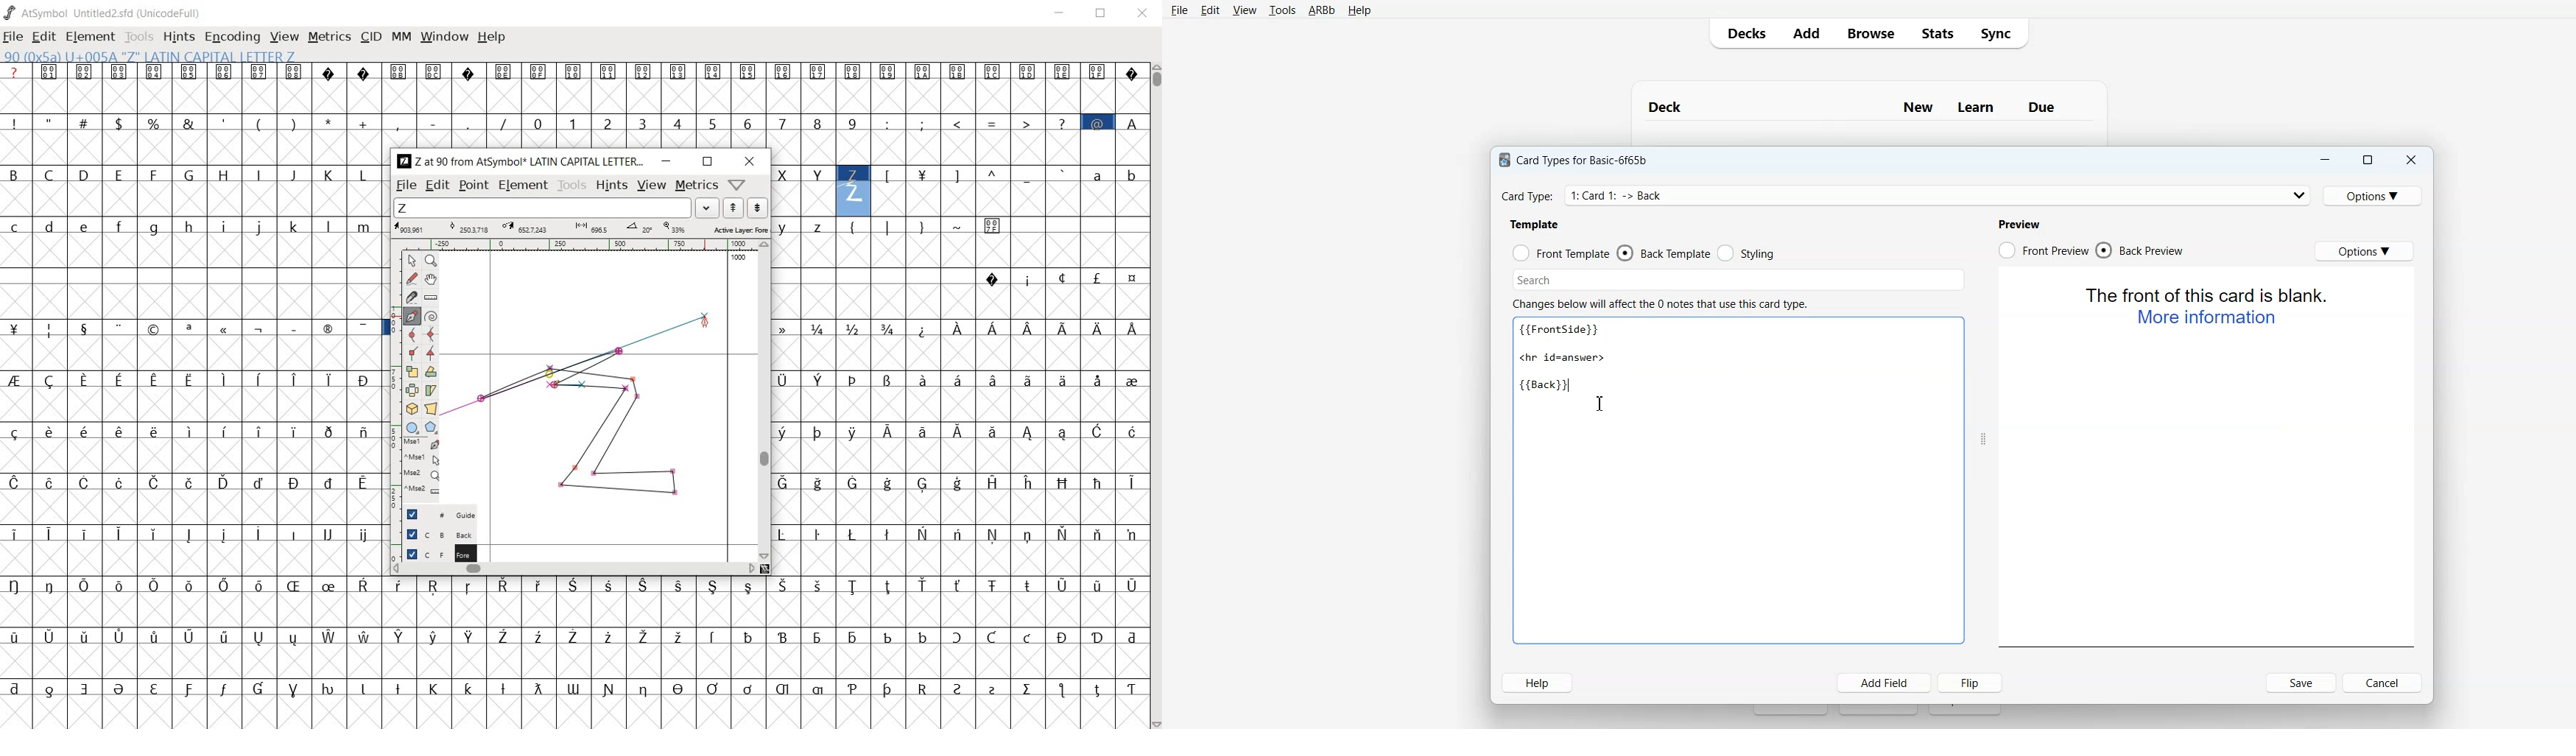 The height and width of the screenshot is (756, 2576). What do you see at coordinates (493, 37) in the screenshot?
I see `help` at bounding box center [493, 37].